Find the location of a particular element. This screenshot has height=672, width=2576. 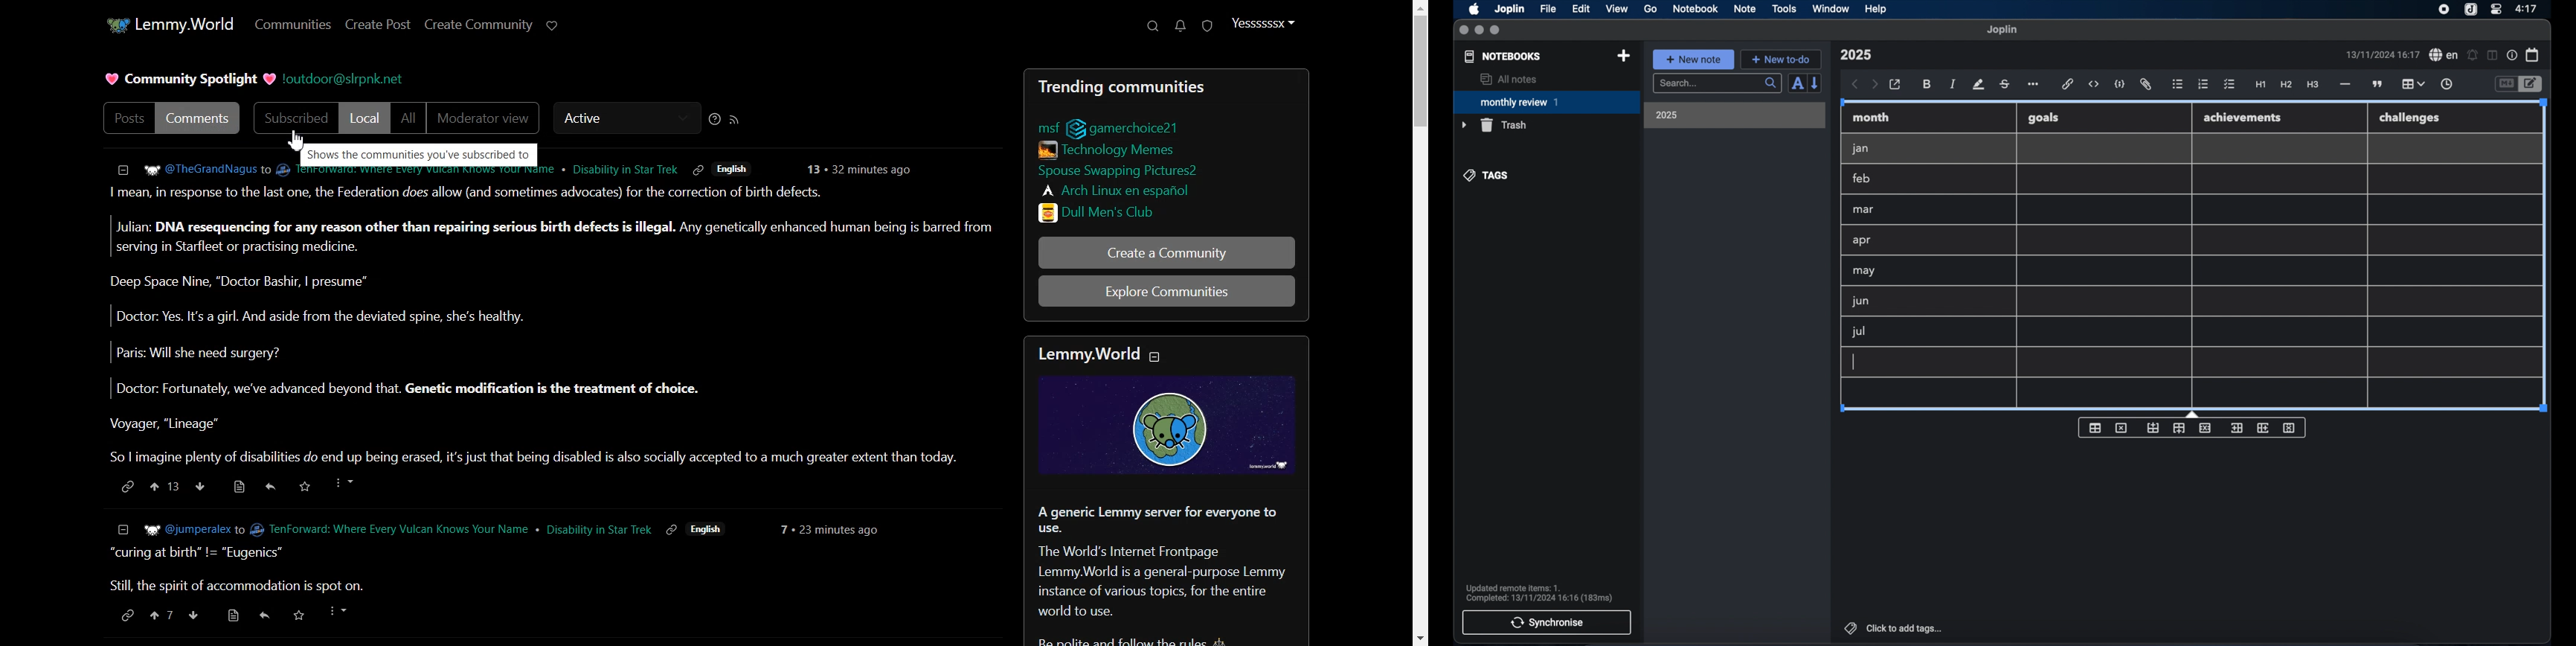

all notes is located at coordinates (1508, 79).